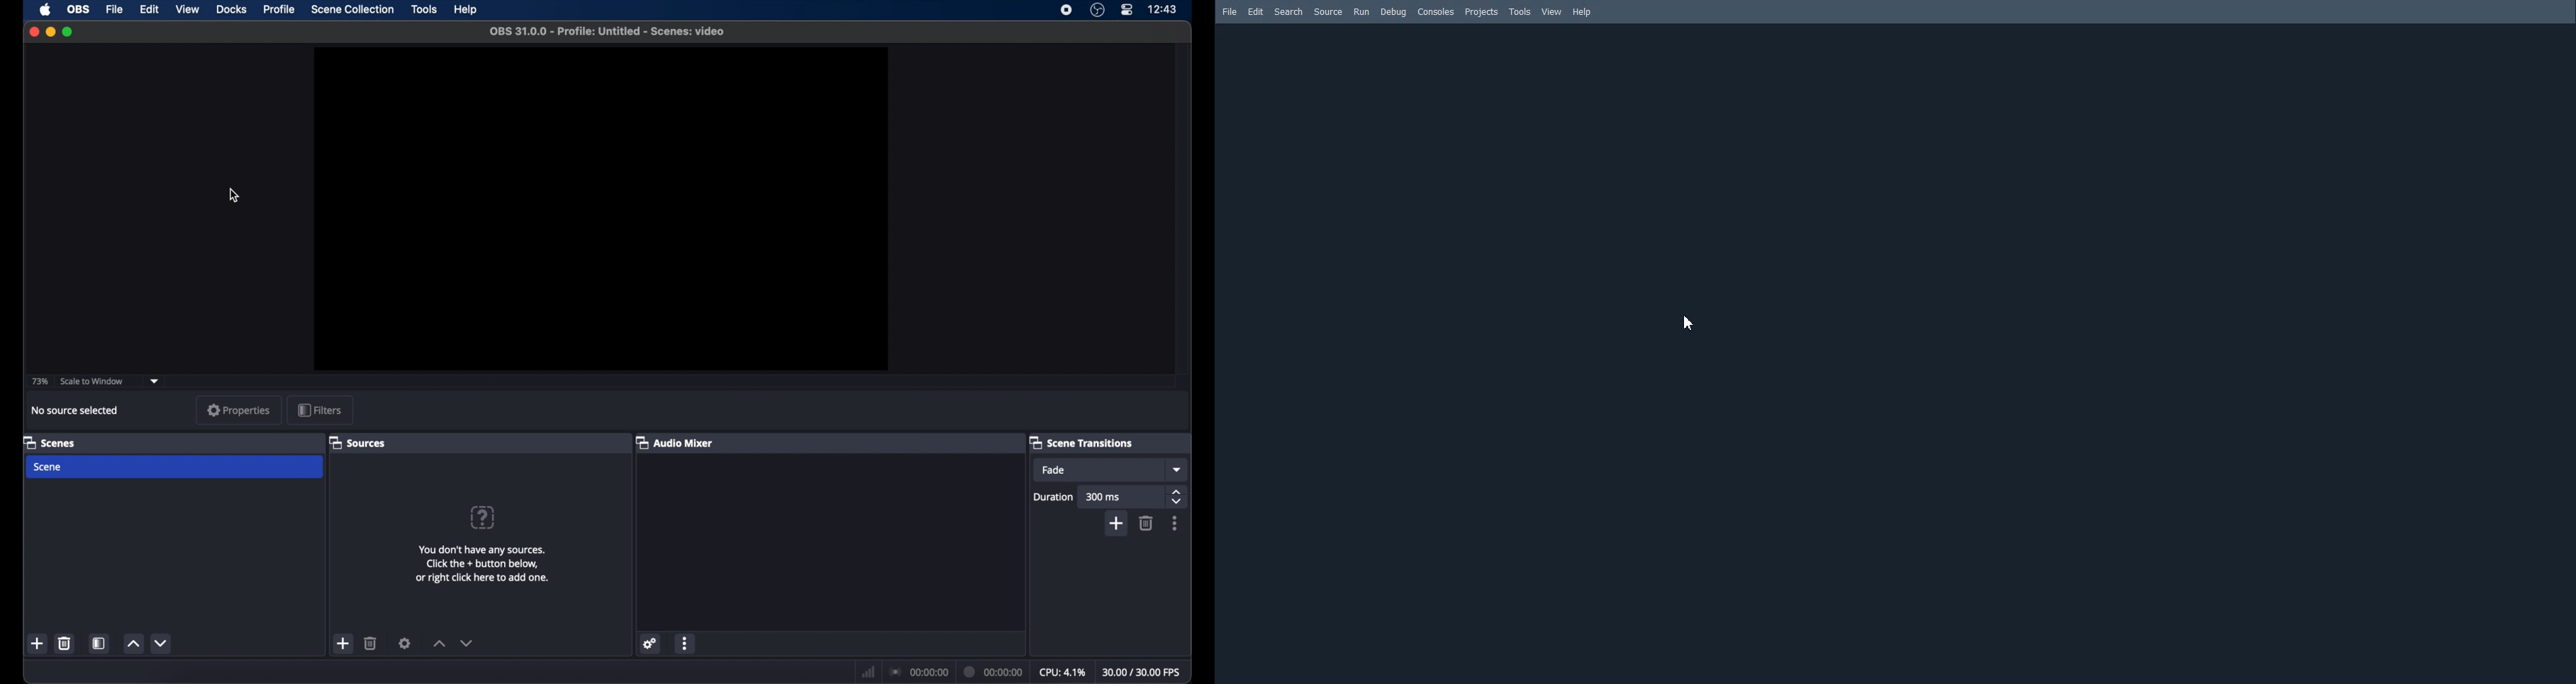 This screenshot has height=700, width=2576. I want to click on obs, so click(77, 10).